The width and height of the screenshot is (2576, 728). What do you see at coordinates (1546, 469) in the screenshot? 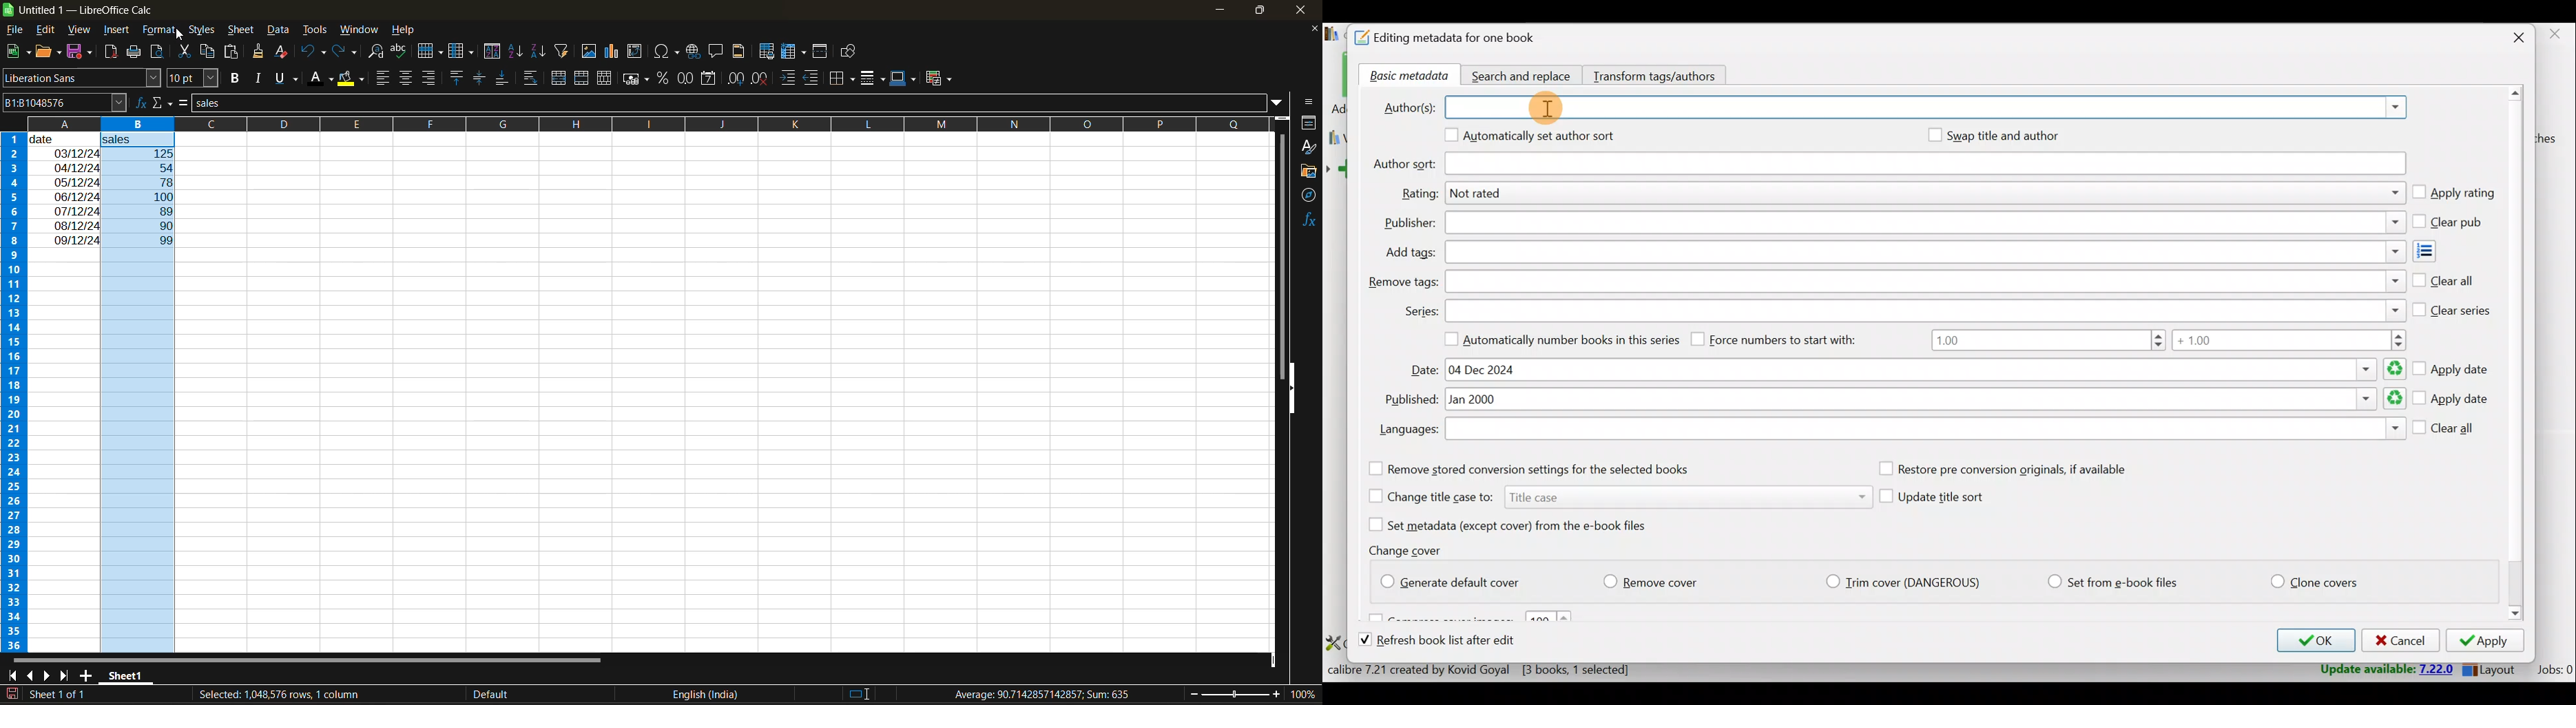
I see `Remove stored conversion settings for the selected books` at bounding box center [1546, 469].